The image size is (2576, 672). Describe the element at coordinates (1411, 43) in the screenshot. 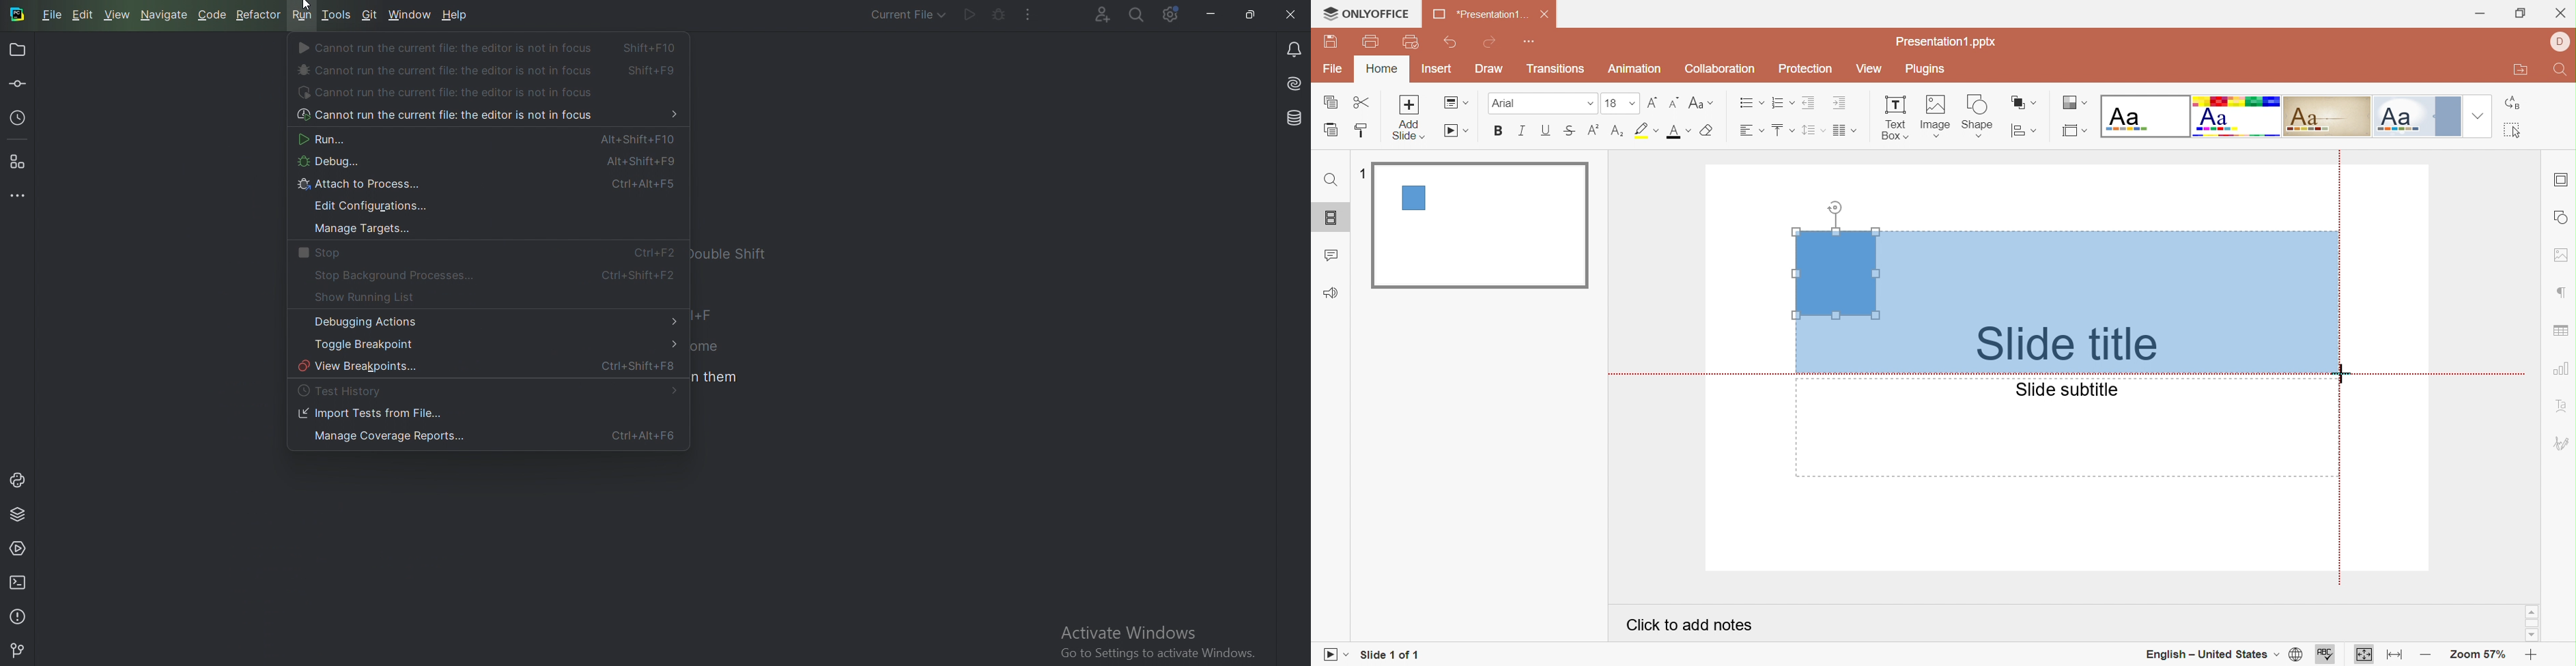

I see `Quick print` at that location.